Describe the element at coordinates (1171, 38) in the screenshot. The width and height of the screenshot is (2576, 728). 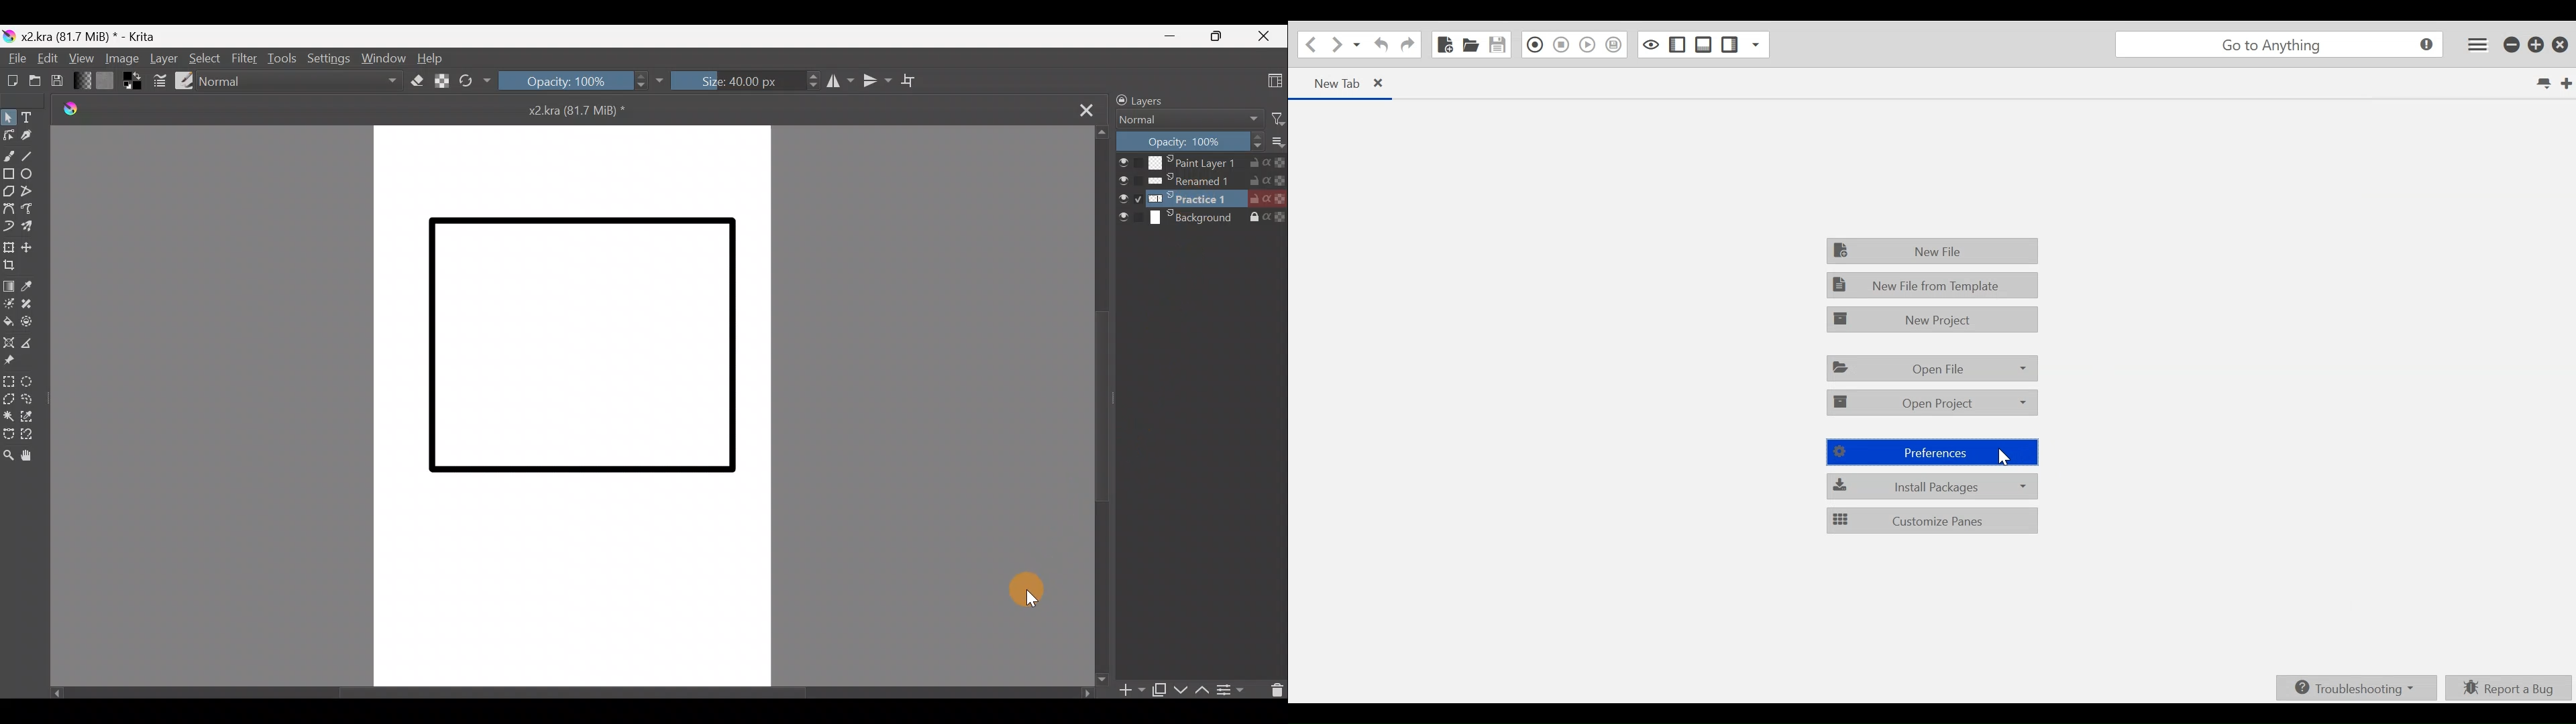
I see `Minimize` at that location.